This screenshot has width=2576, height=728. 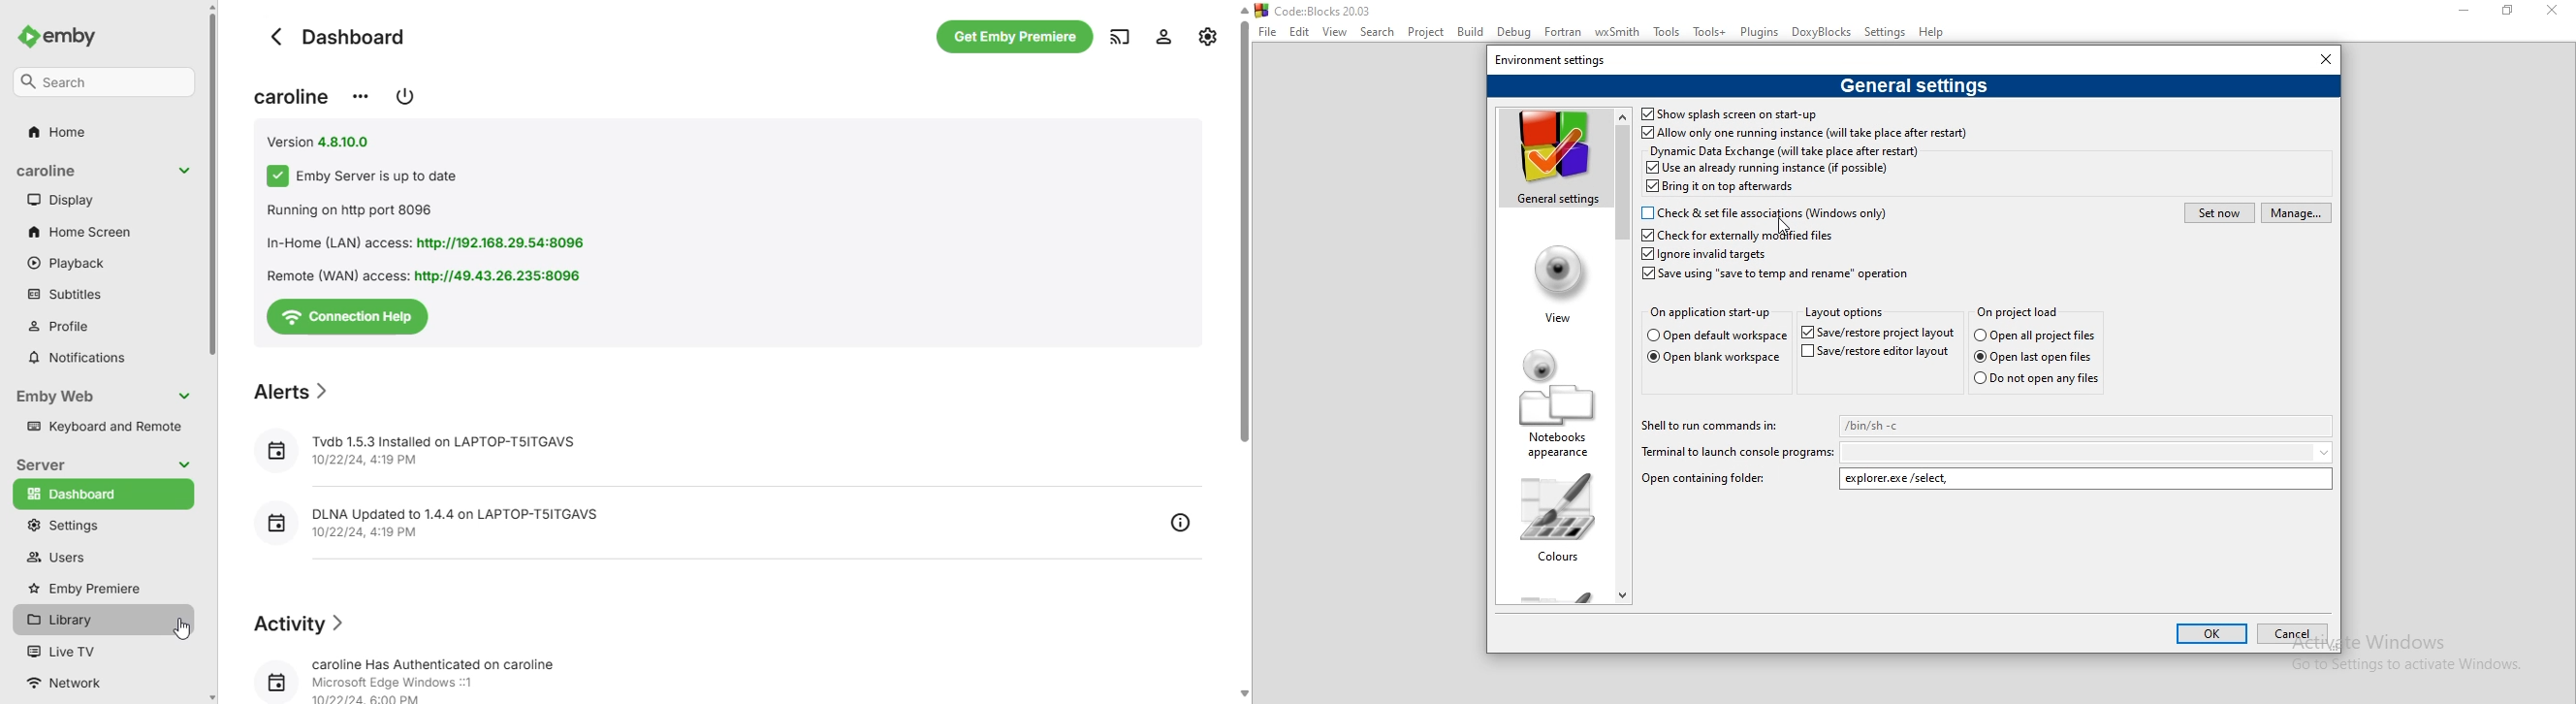 What do you see at coordinates (360, 95) in the screenshot?
I see `change server display name/ view server info` at bounding box center [360, 95].